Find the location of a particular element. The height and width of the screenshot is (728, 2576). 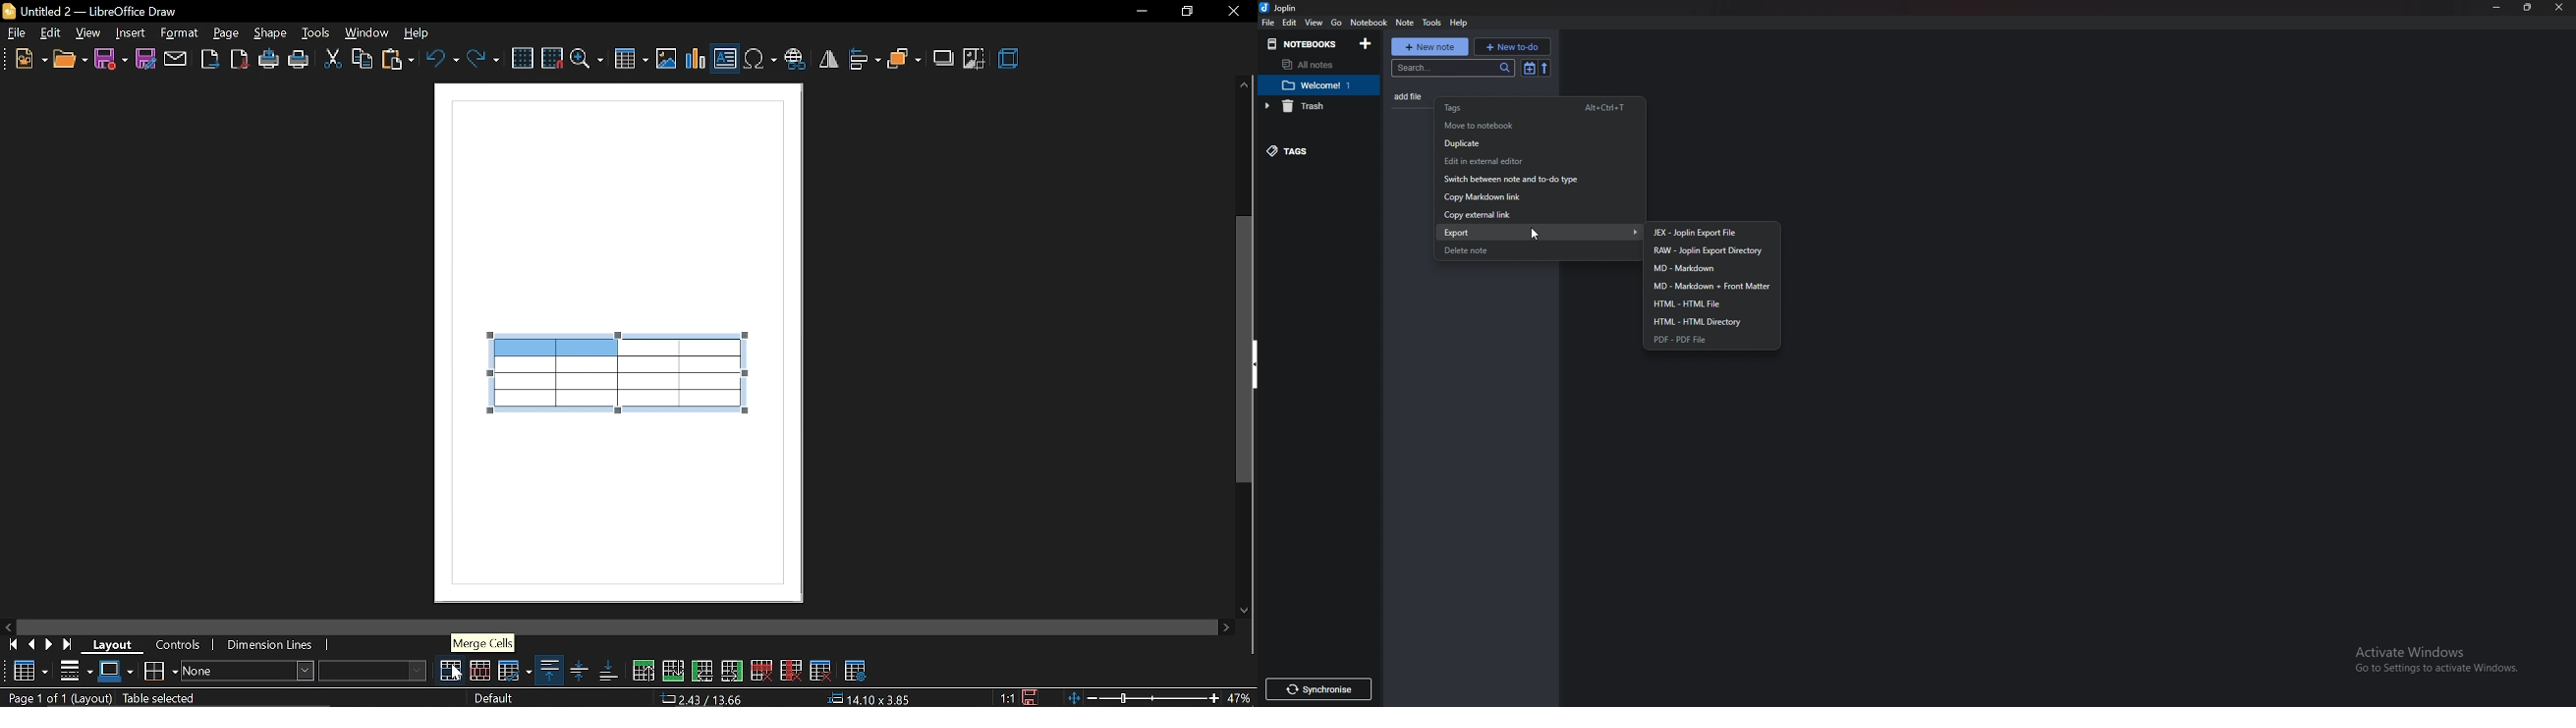

help is located at coordinates (1459, 23).